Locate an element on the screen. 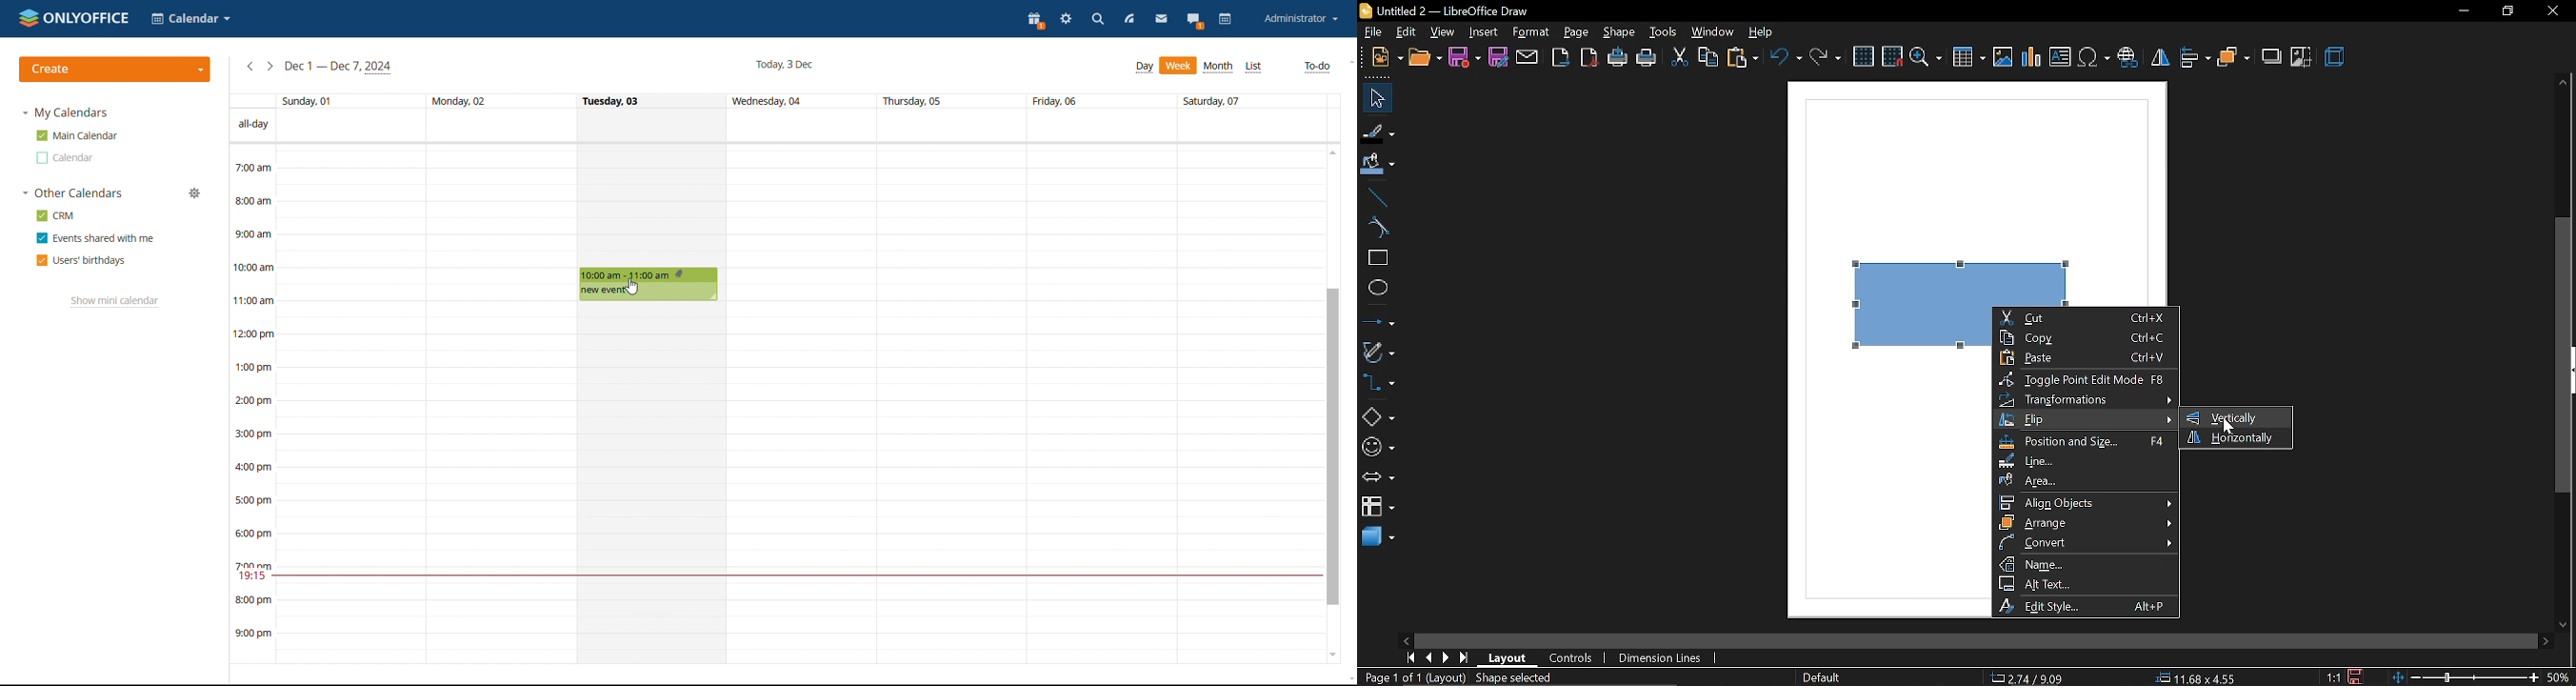 This screenshot has height=700, width=2576. align is located at coordinates (2197, 57).